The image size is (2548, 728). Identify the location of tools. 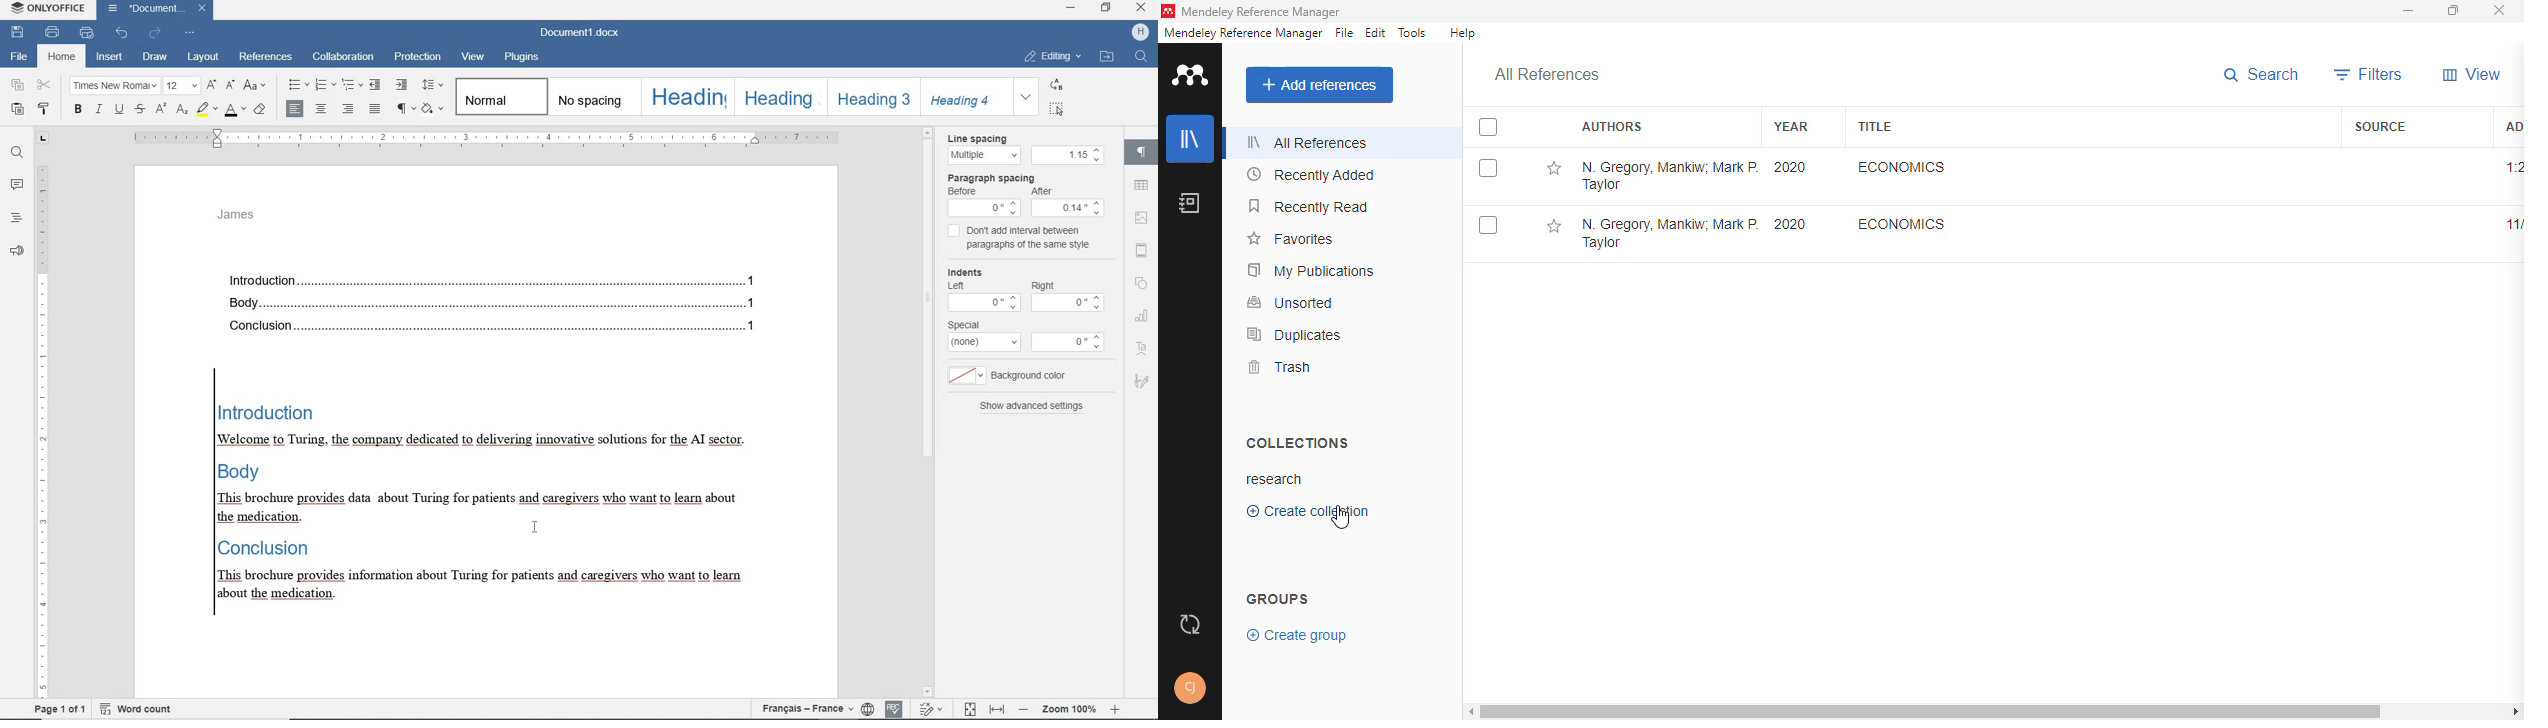
(1413, 33).